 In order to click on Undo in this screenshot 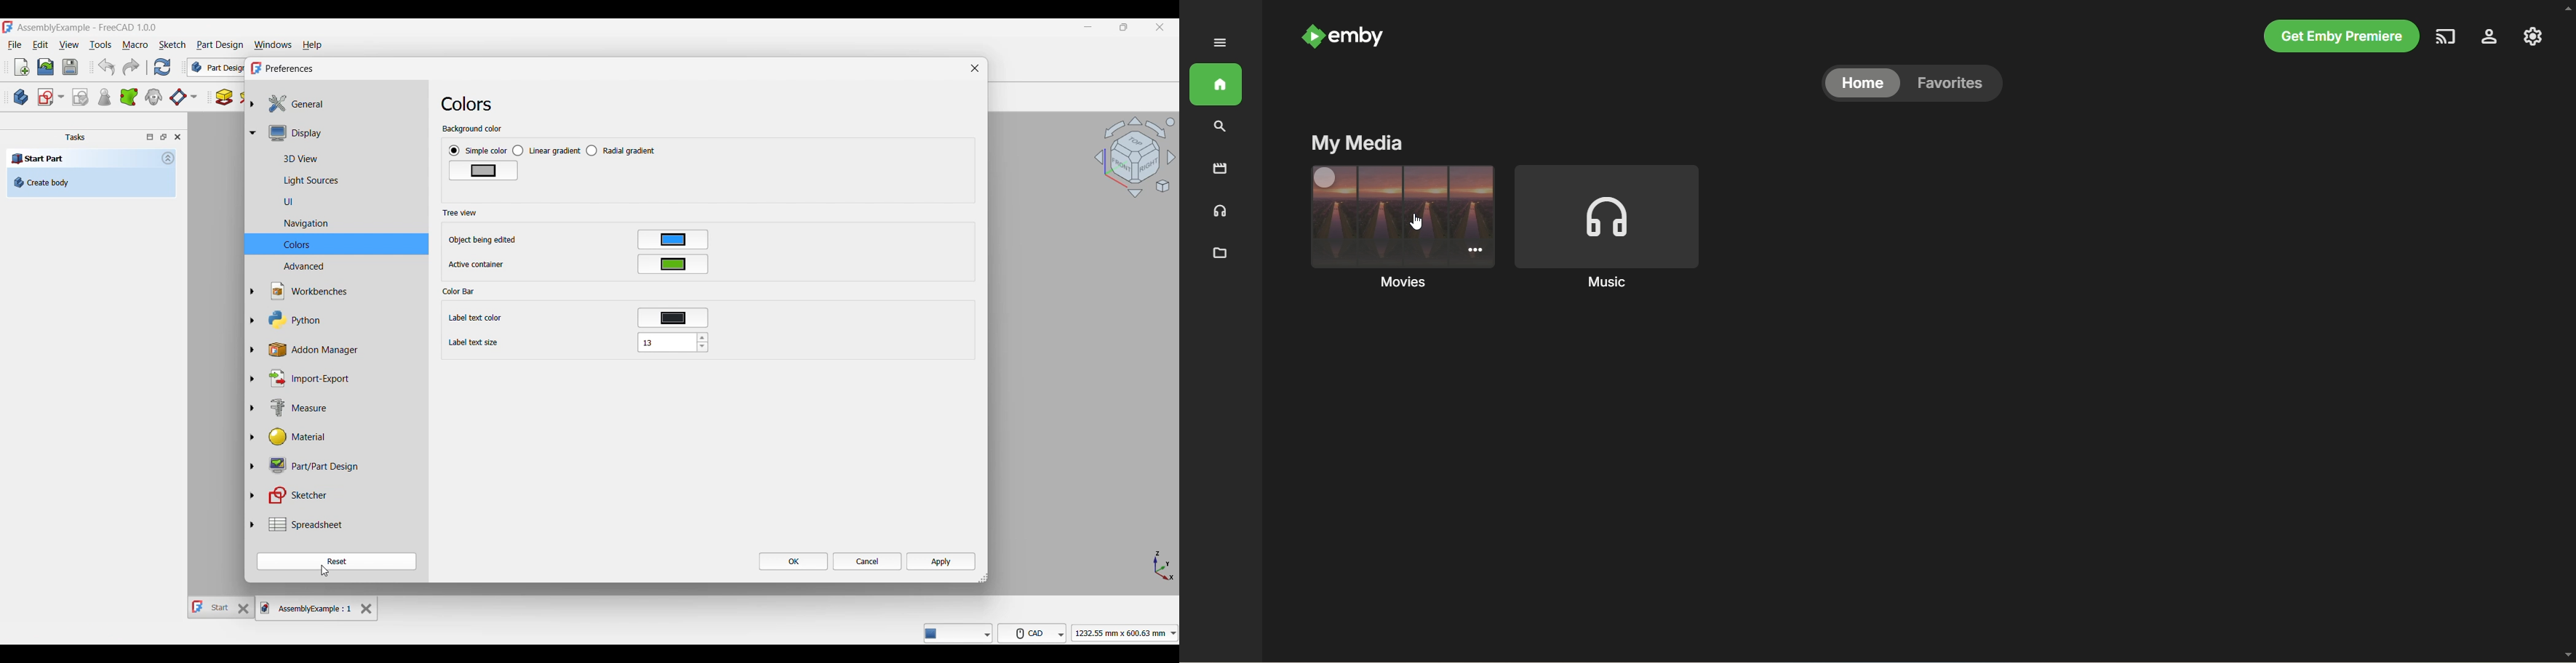, I will do `click(107, 67)`.